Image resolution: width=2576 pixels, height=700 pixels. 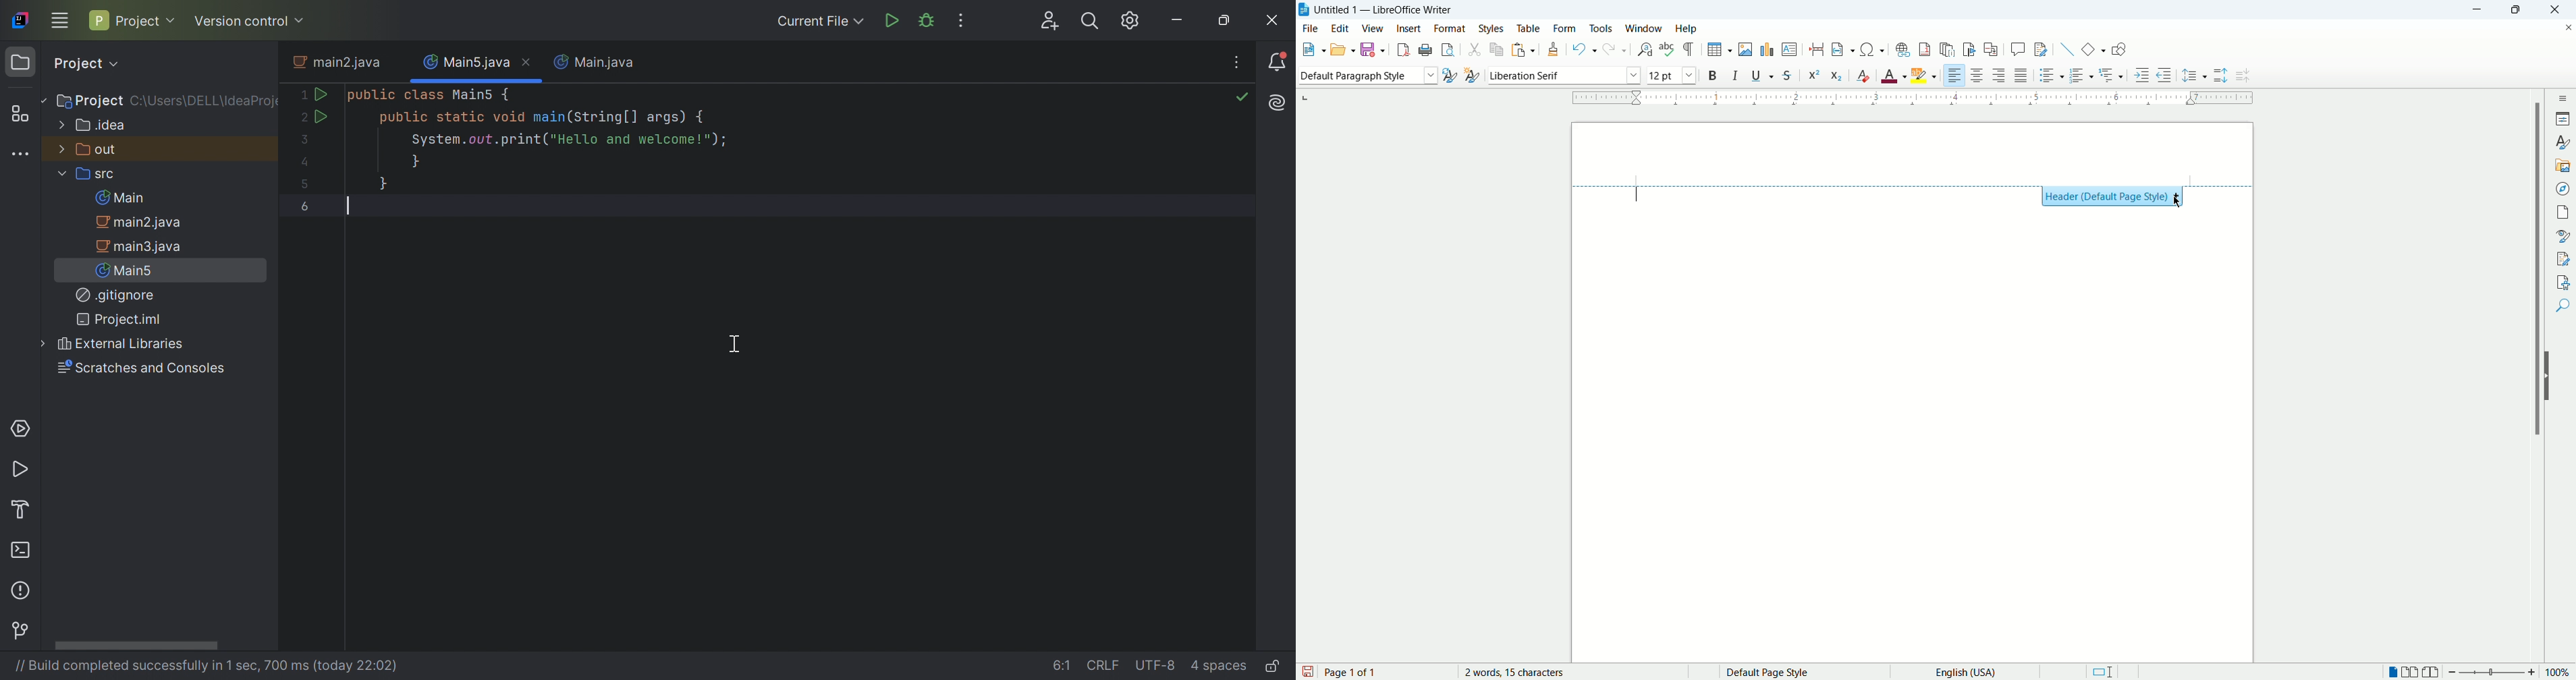 What do you see at coordinates (1992, 47) in the screenshot?
I see `insert cross references` at bounding box center [1992, 47].